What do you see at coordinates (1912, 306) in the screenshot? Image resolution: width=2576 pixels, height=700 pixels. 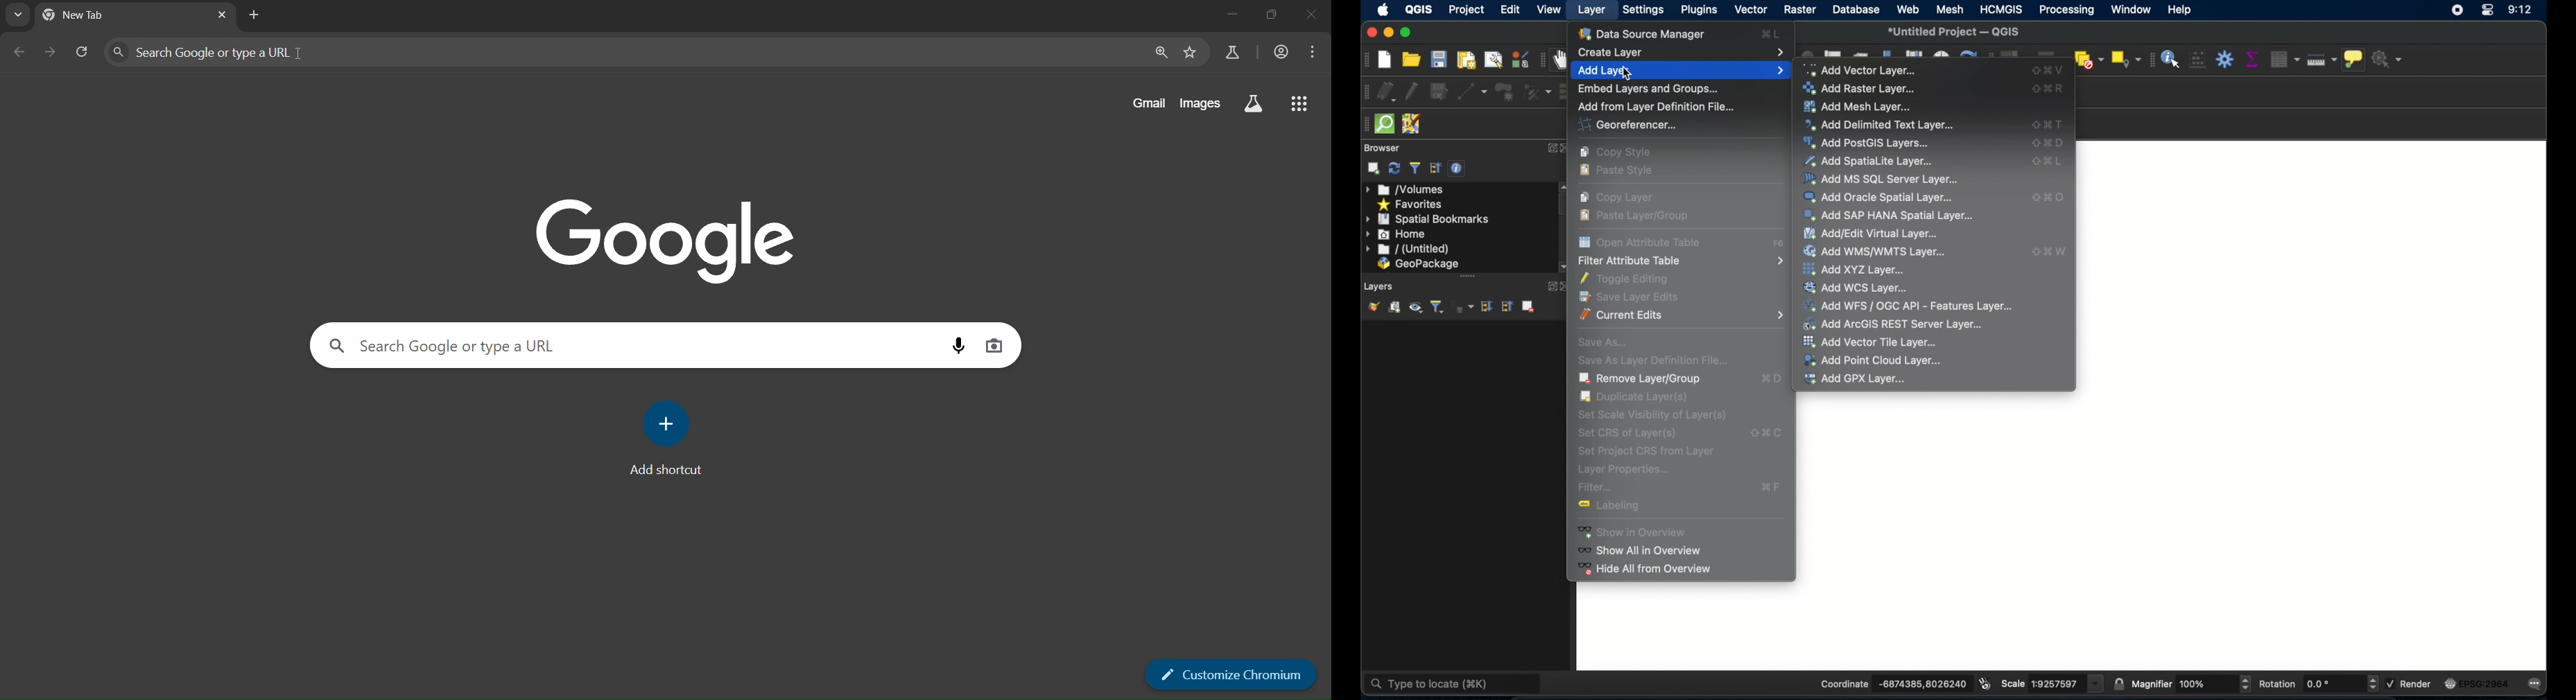 I see `Add WFS/OGC API- Features Layer...` at bounding box center [1912, 306].